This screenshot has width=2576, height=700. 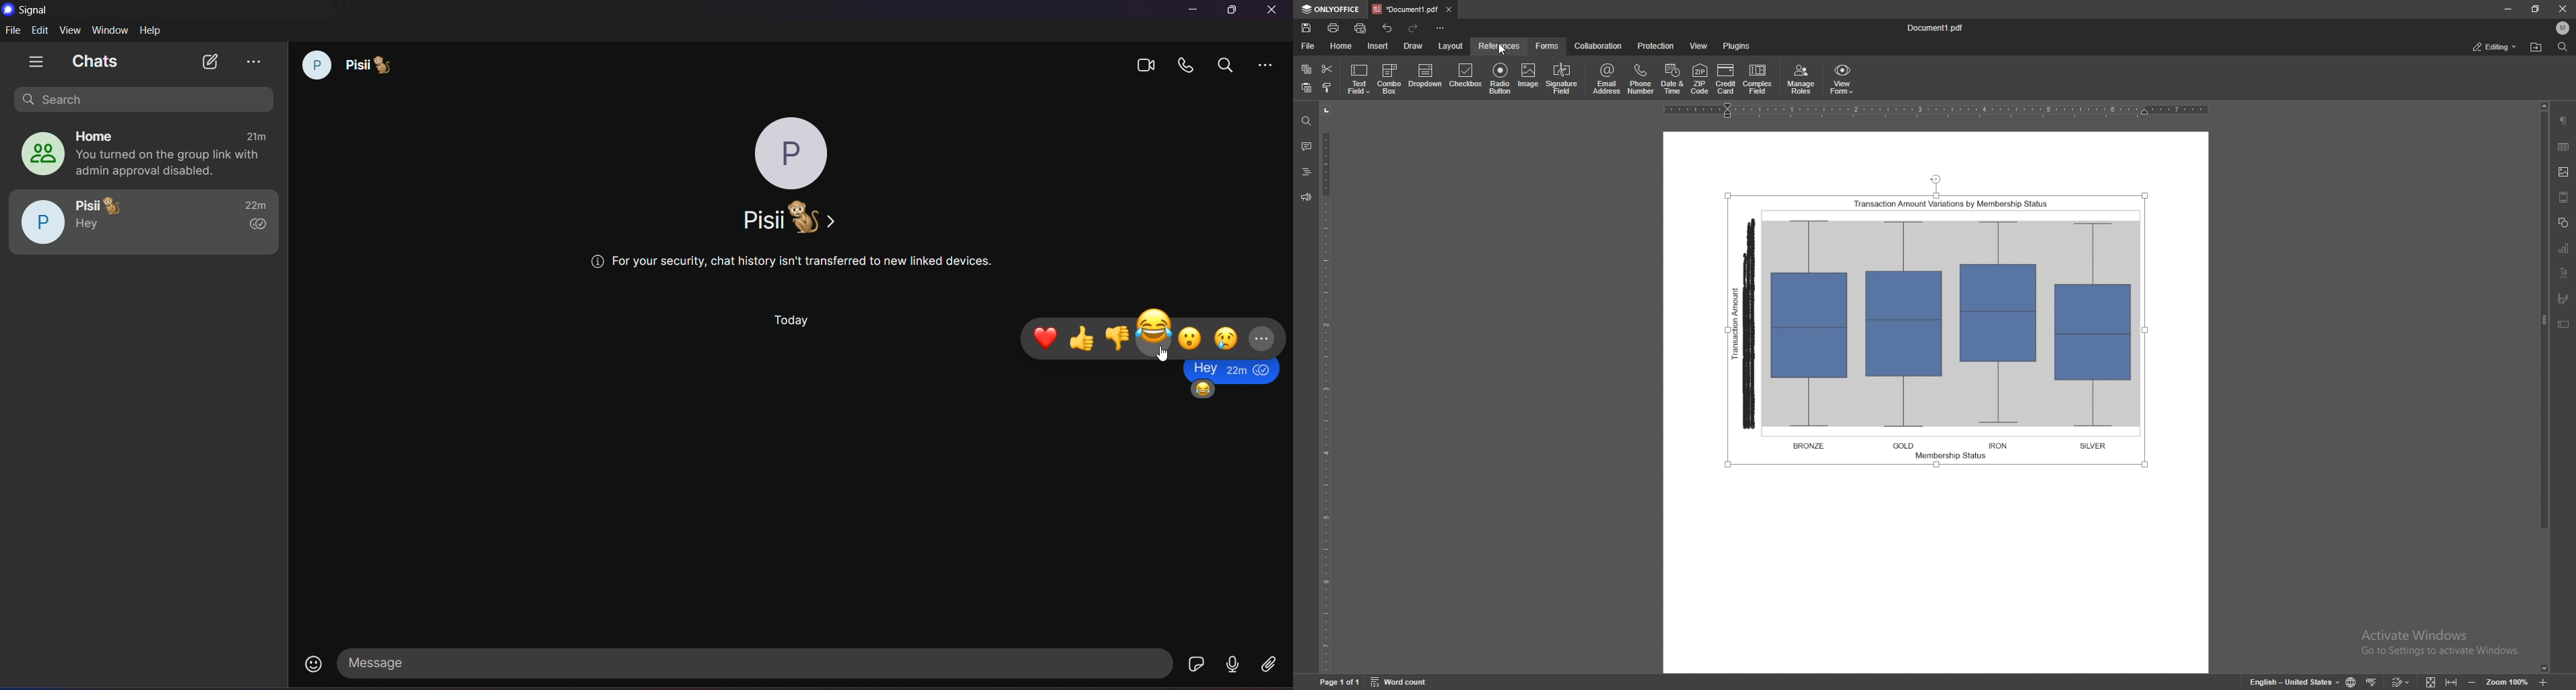 I want to click on Cursor, so click(x=1162, y=357).